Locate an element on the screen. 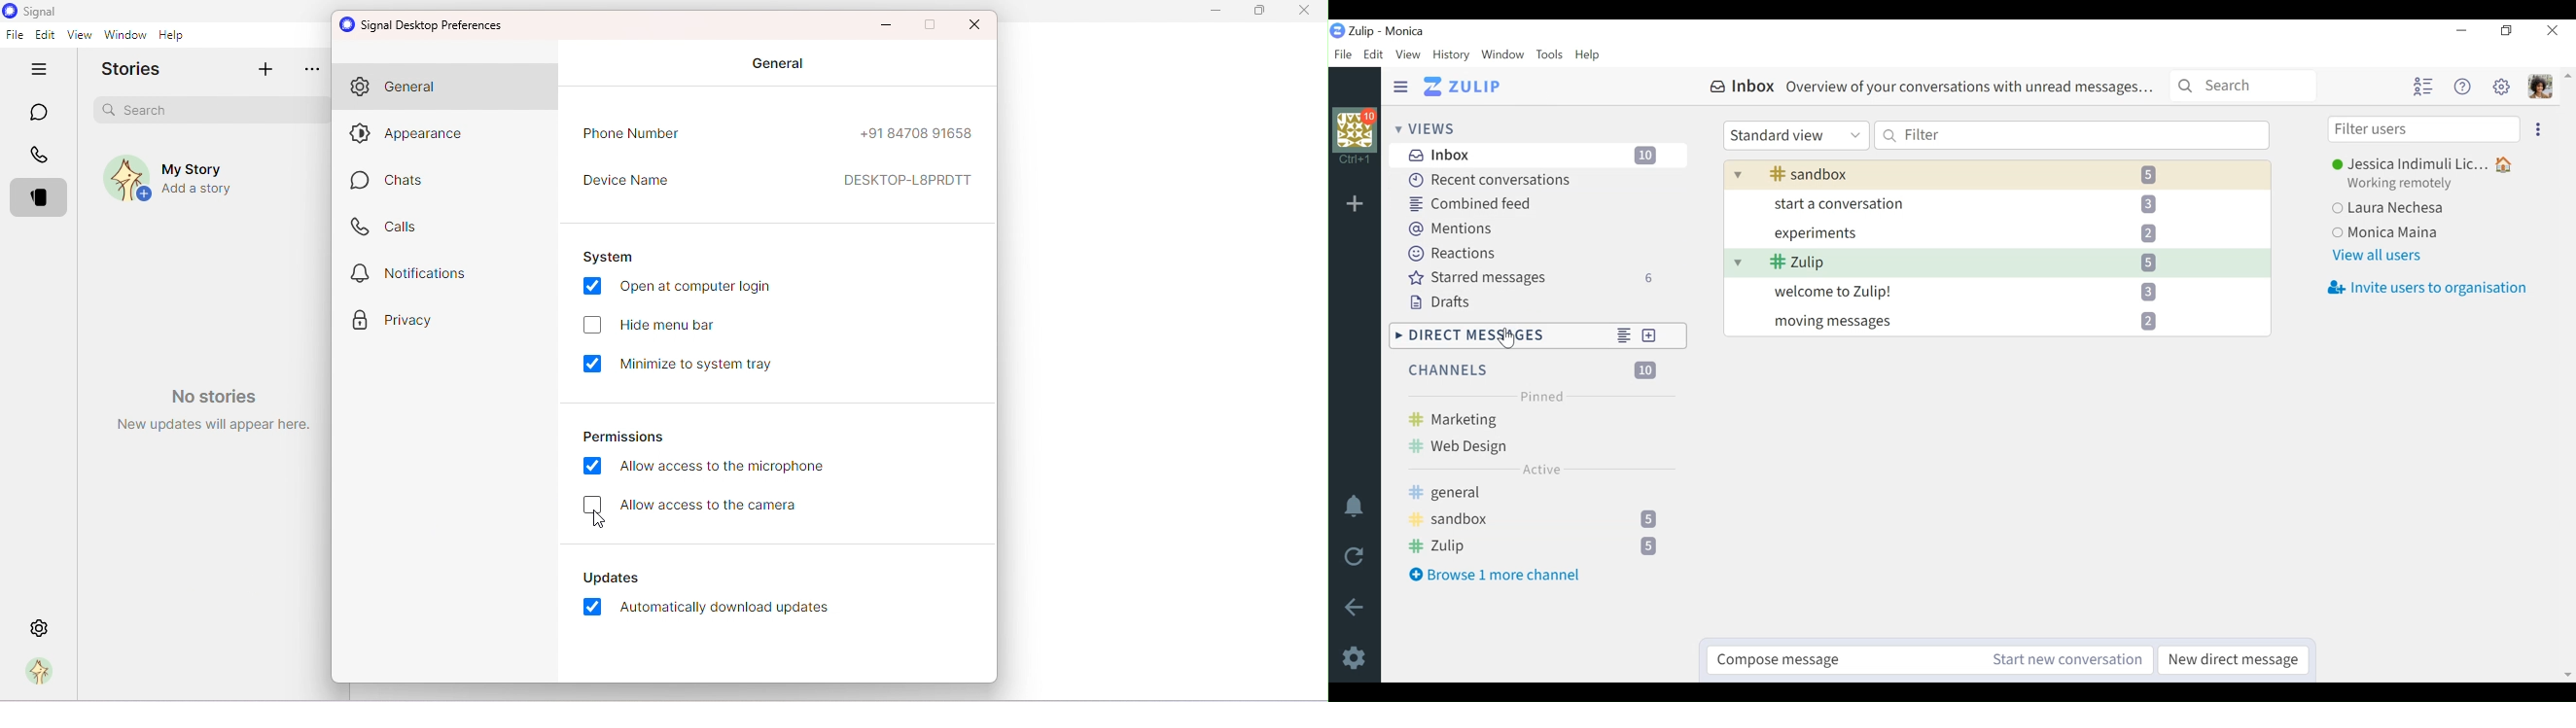 This screenshot has height=728, width=2576. Hide Side Pane is located at coordinates (1400, 86).